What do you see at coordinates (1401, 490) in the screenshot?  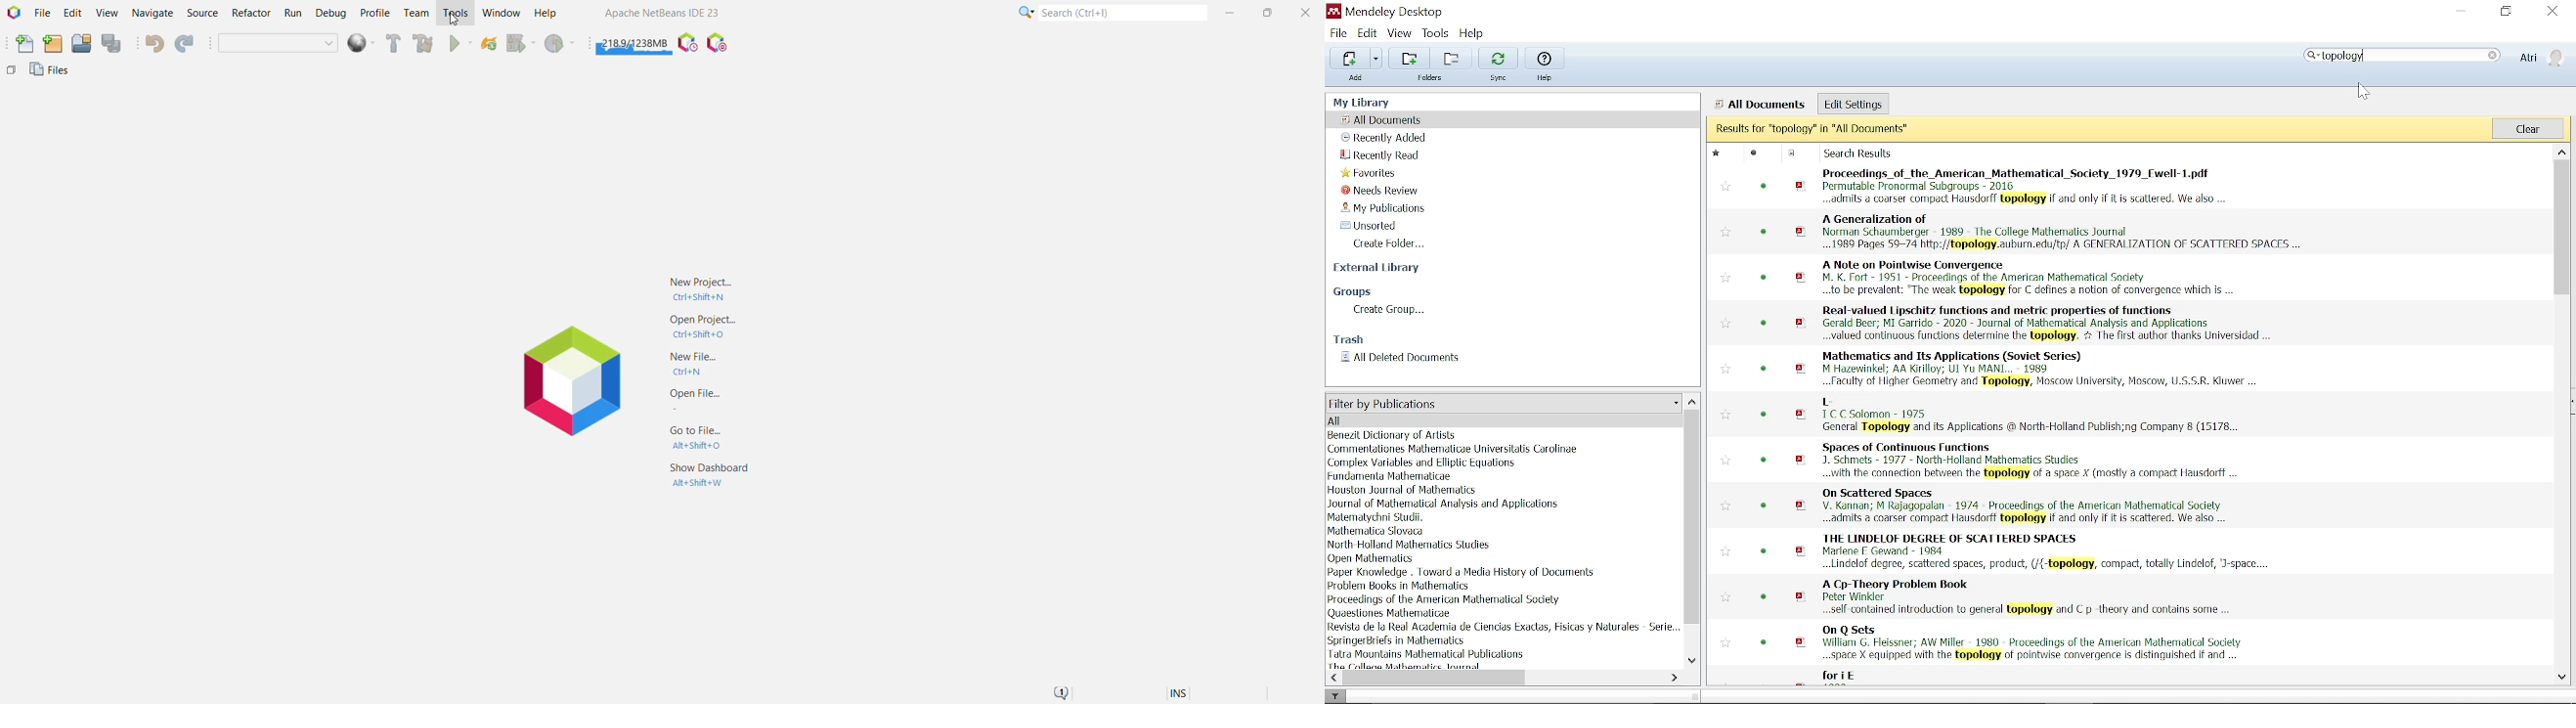 I see `author` at bounding box center [1401, 490].